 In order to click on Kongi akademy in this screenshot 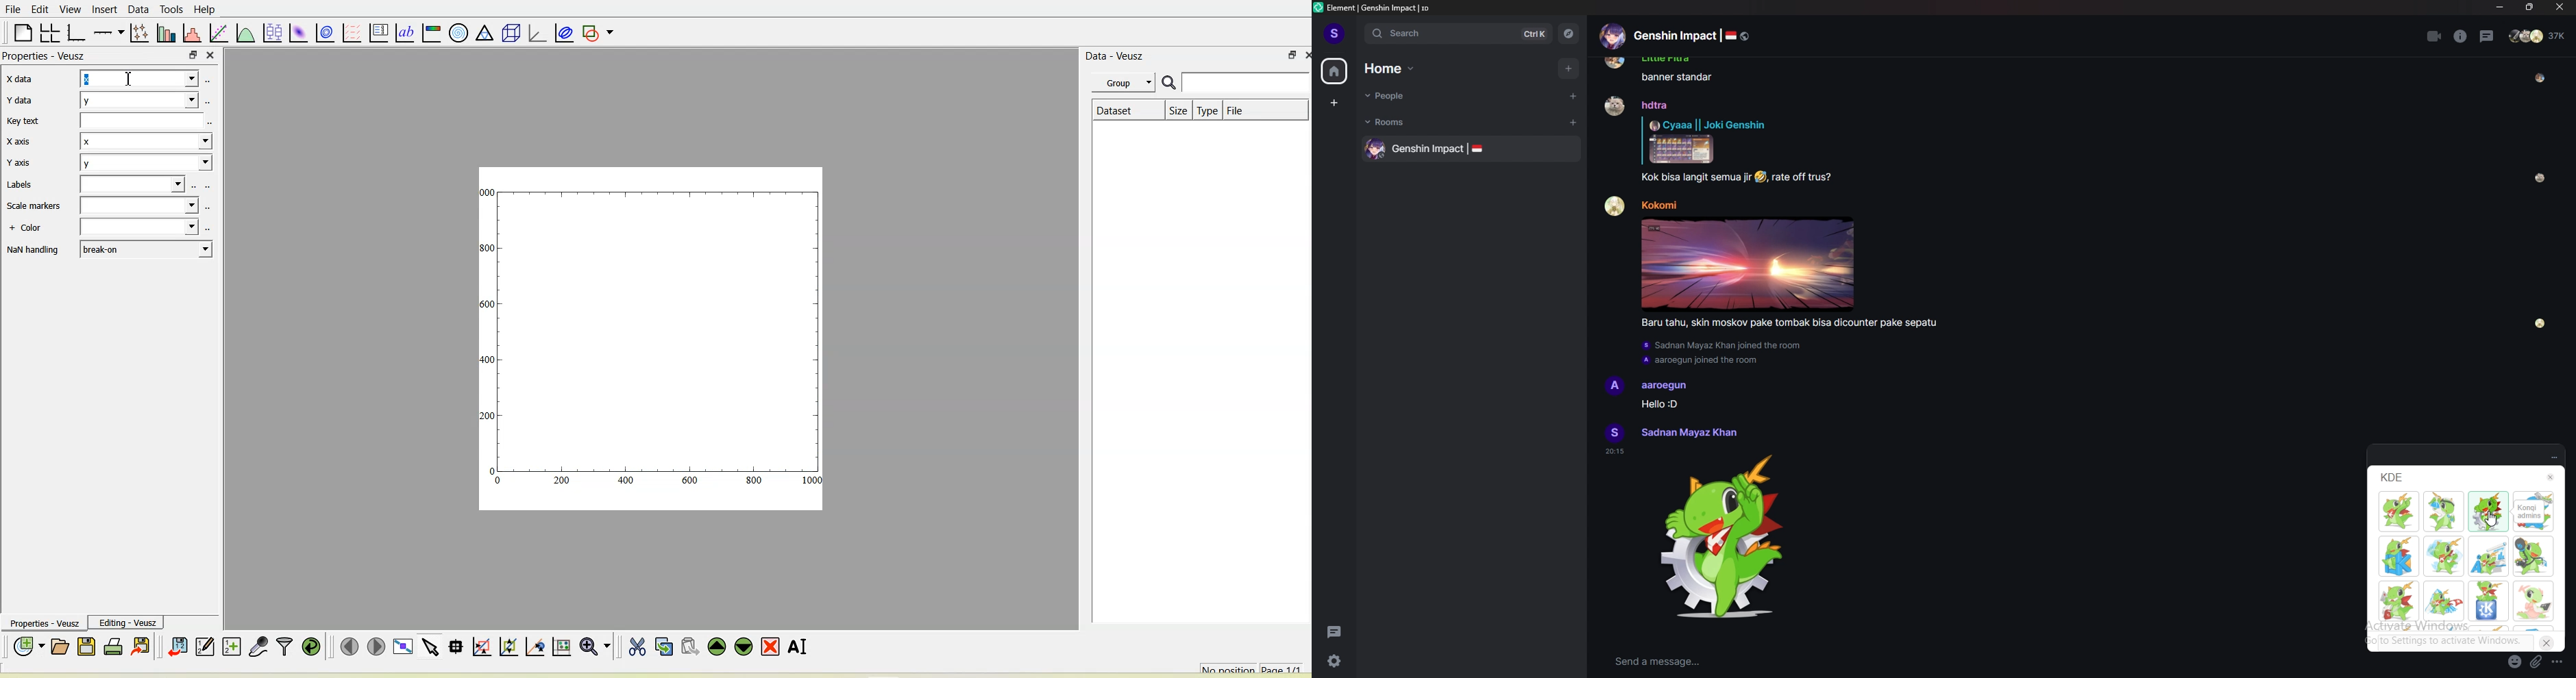, I will do `click(2489, 556)`.